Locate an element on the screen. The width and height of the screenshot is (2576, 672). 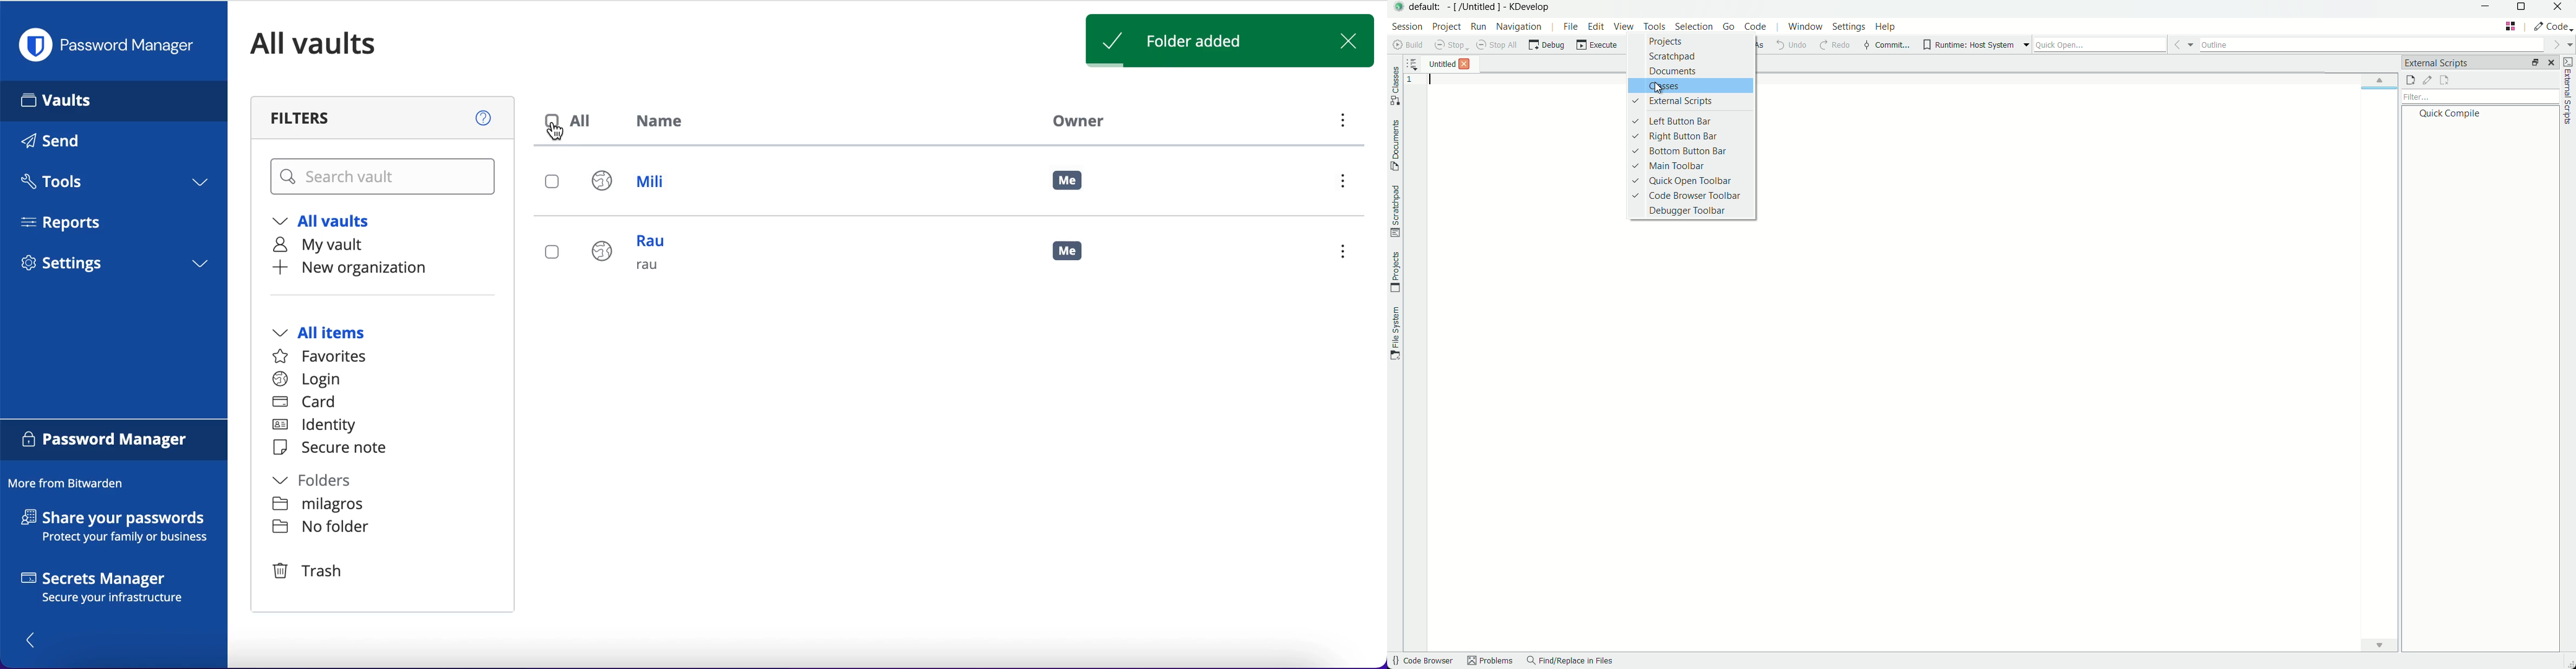
rau rau is located at coordinates (635, 259).